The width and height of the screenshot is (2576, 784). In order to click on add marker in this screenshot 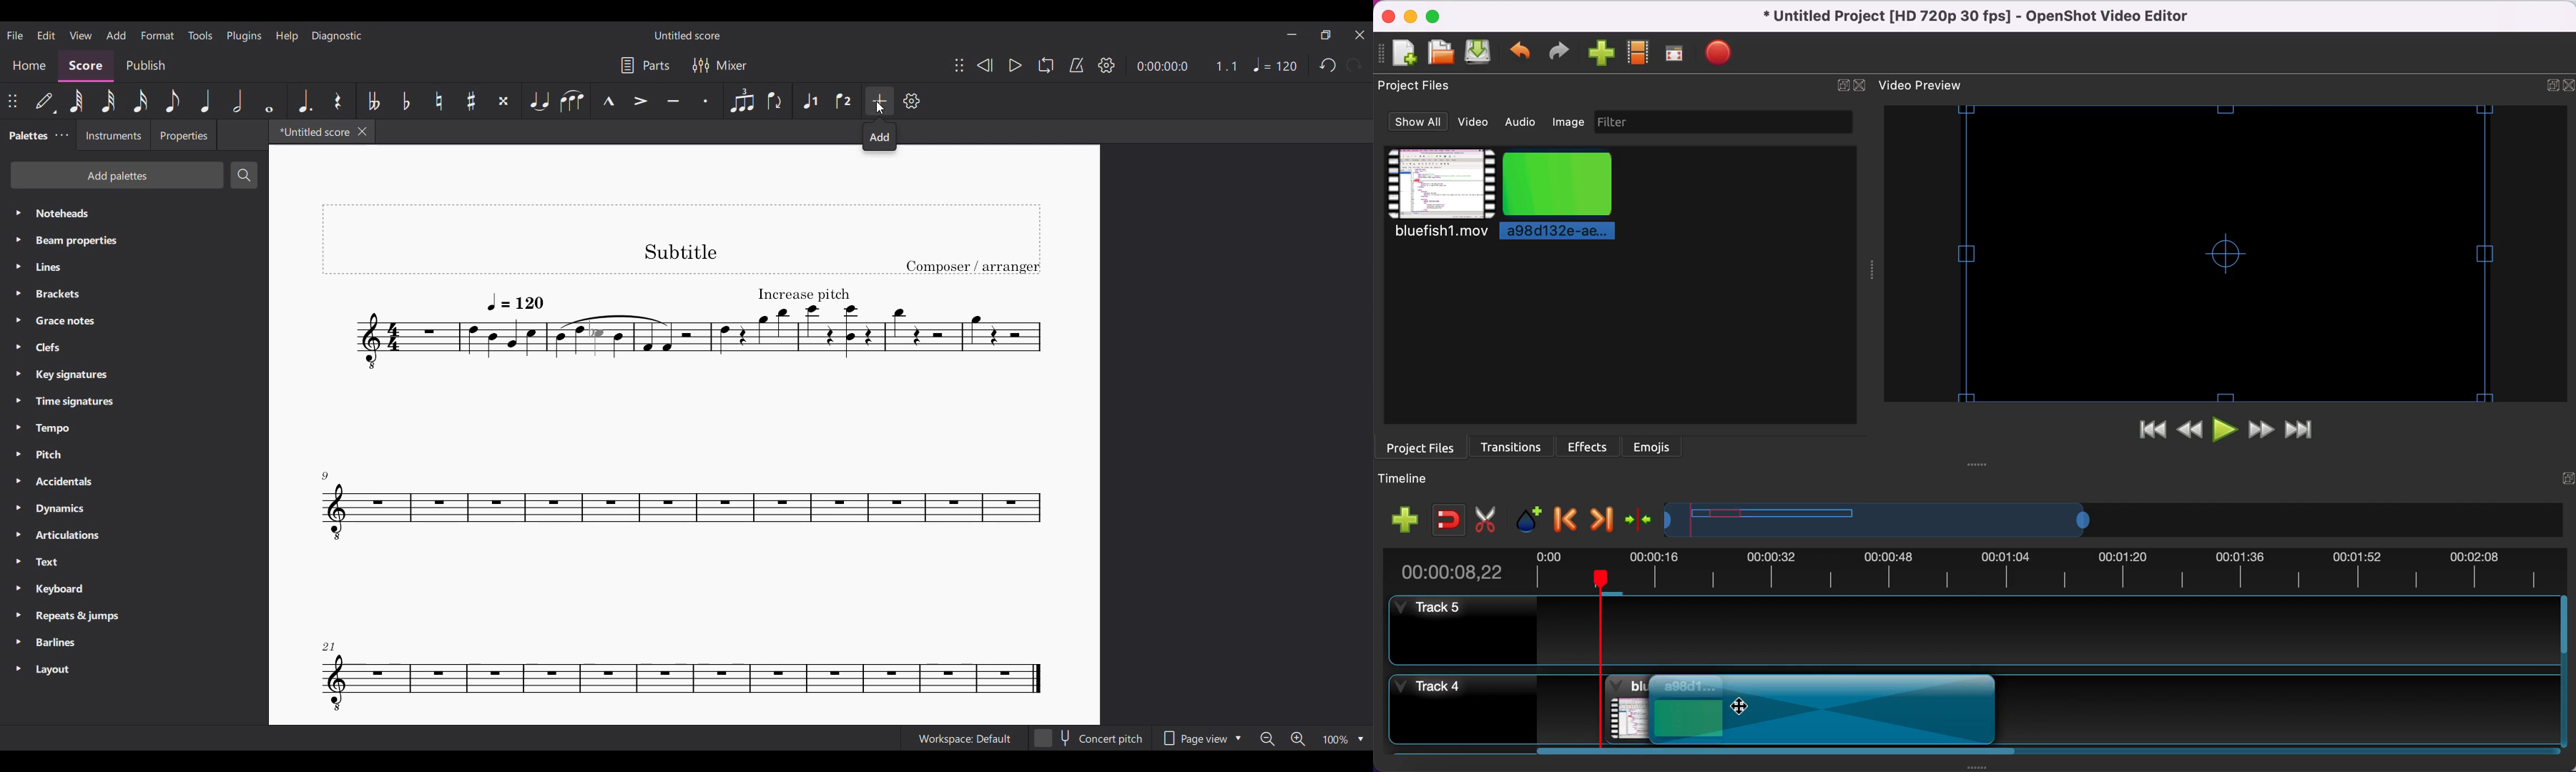, I will do `click(1530, 518)`.